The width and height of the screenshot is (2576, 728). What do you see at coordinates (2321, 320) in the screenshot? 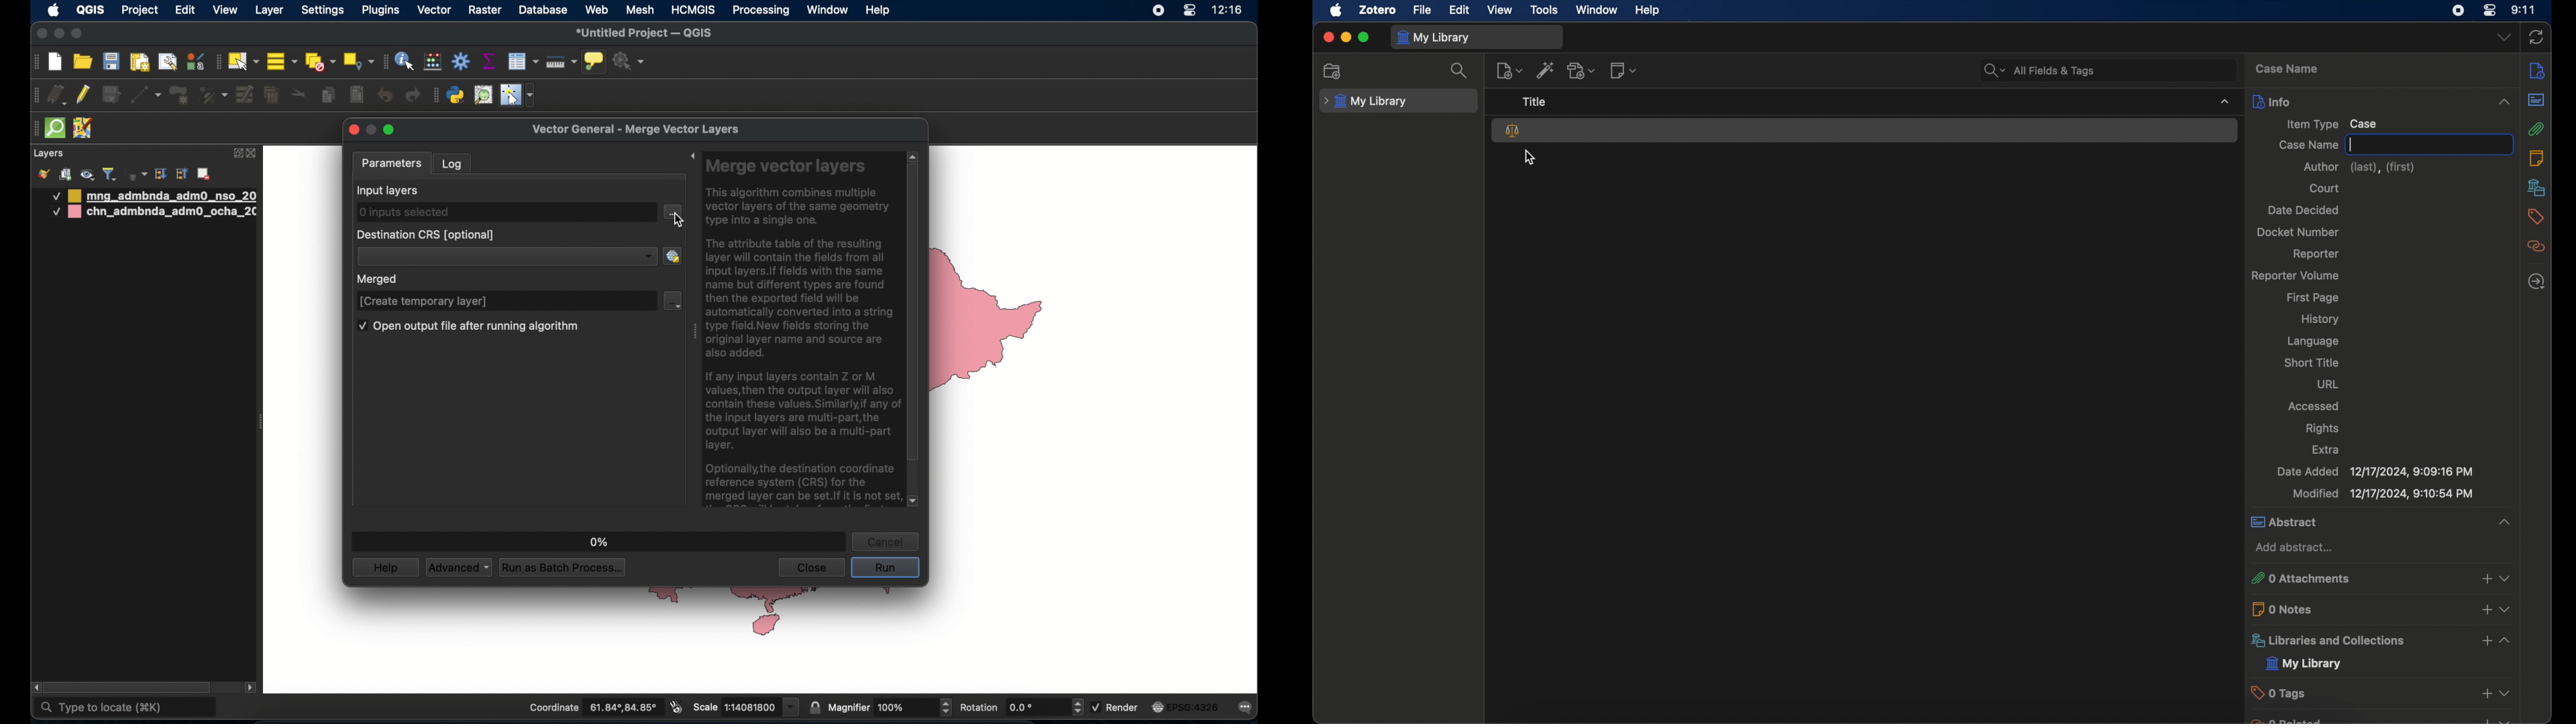
I see `history` at bounding box center [2321, 320].